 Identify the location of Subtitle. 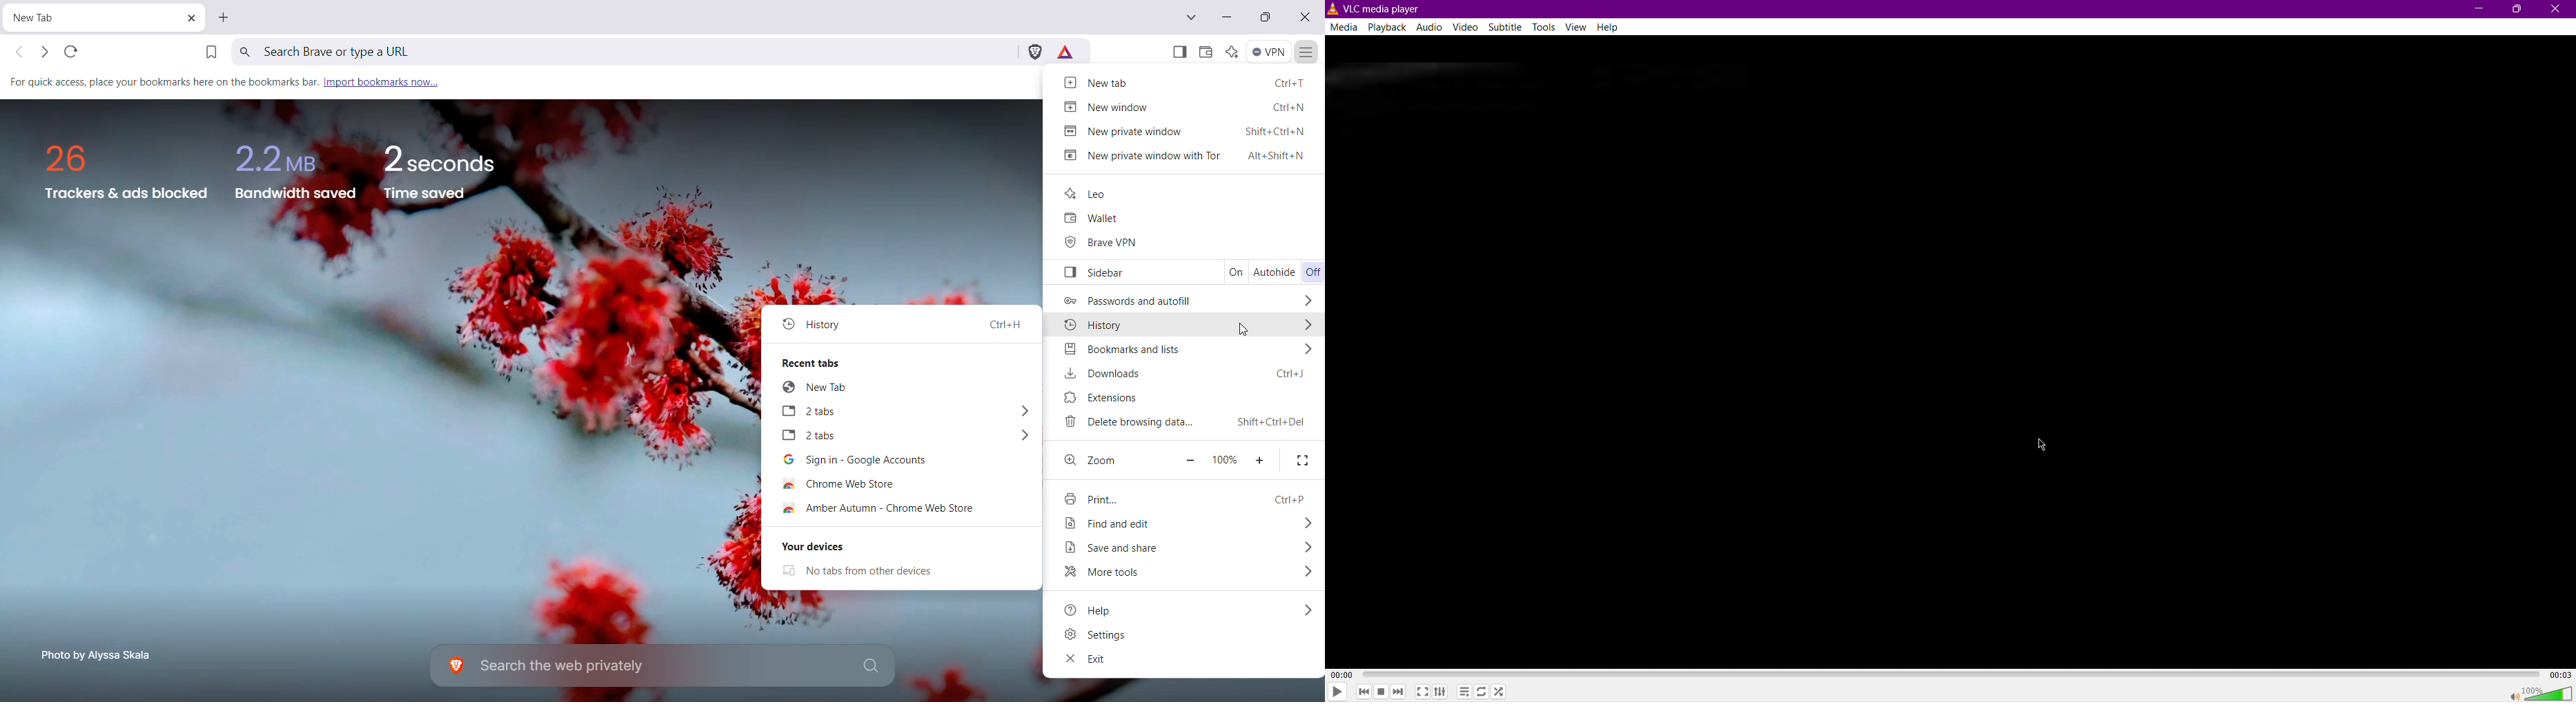
(1503, 26).